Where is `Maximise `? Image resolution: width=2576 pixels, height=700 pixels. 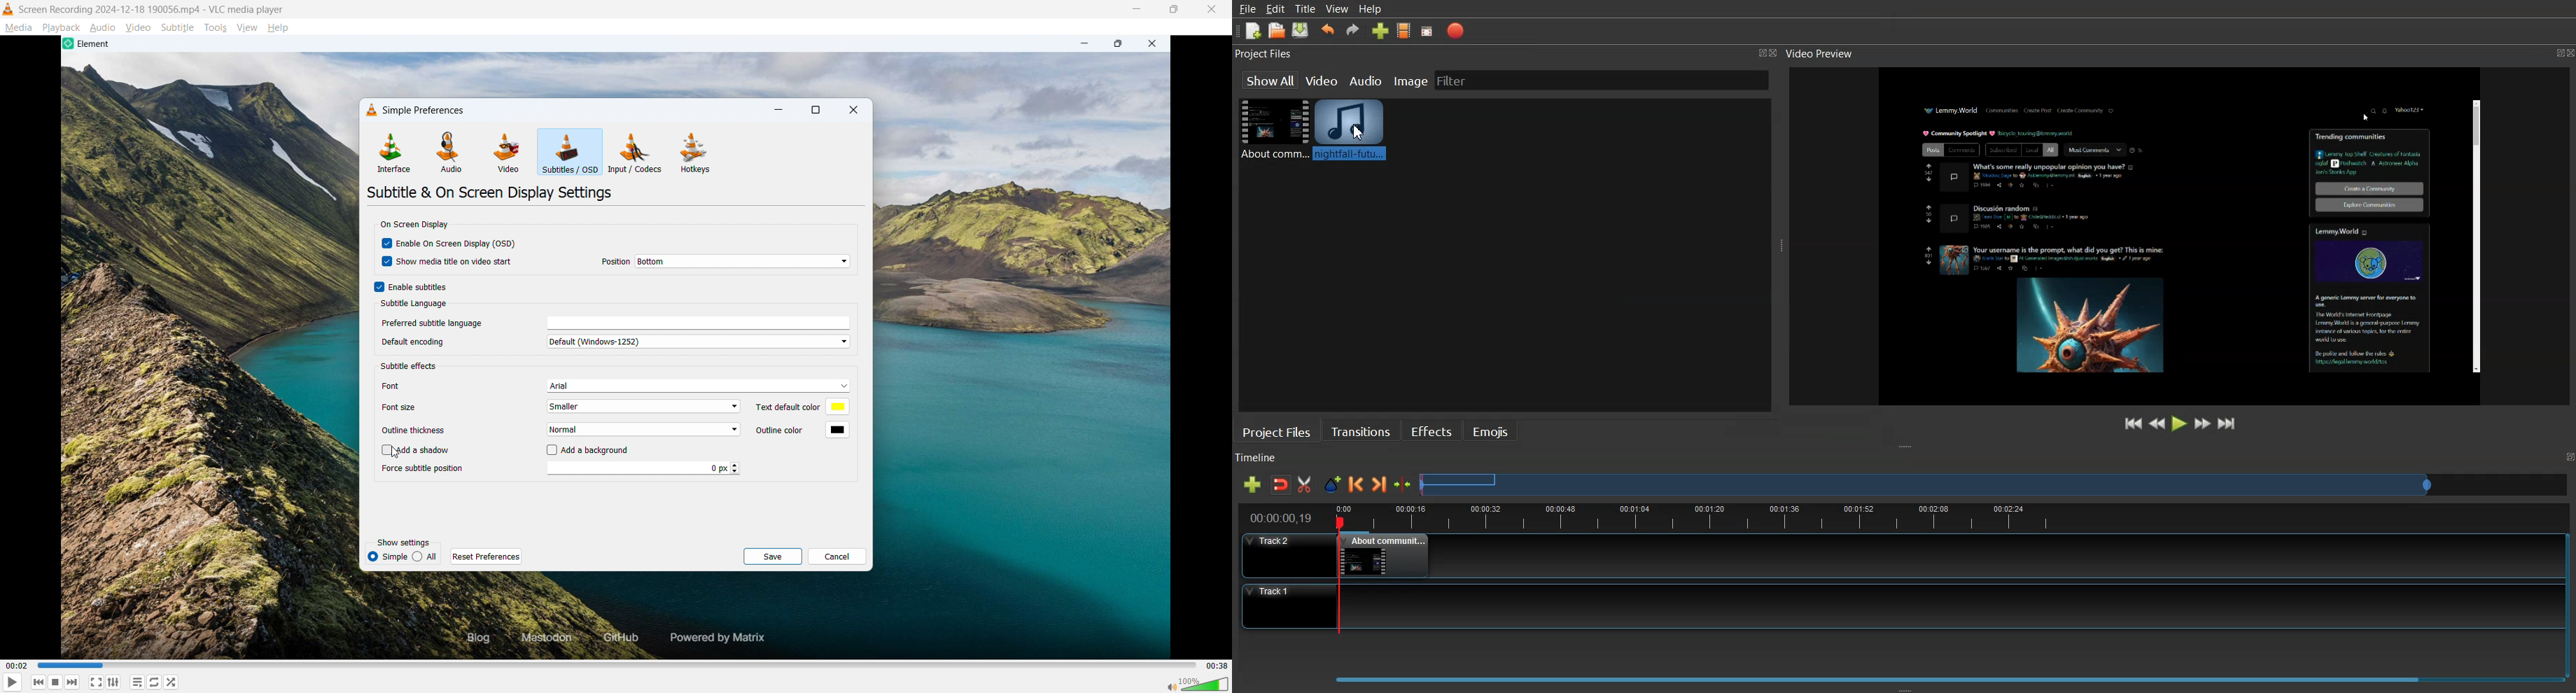
Maximise  is located at coordinates (1173, 9).